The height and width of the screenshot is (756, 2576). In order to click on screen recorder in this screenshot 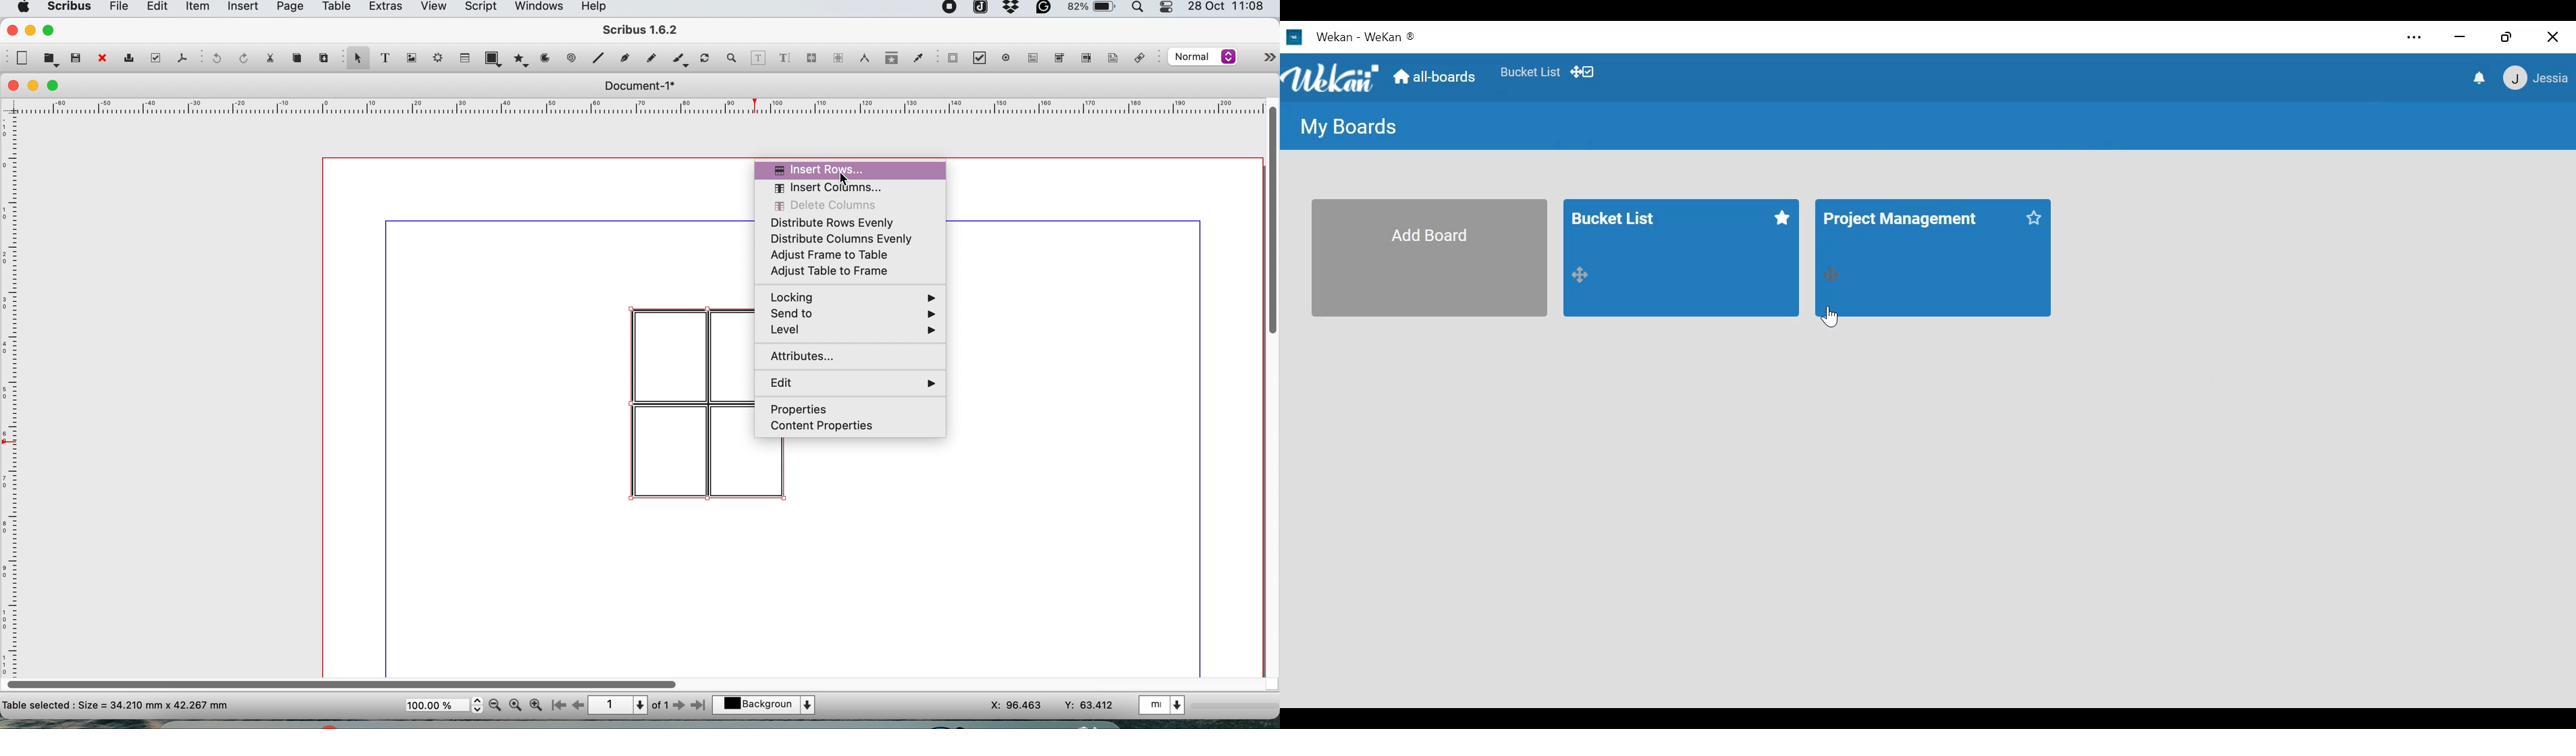, I will do `click(950, 8)`.